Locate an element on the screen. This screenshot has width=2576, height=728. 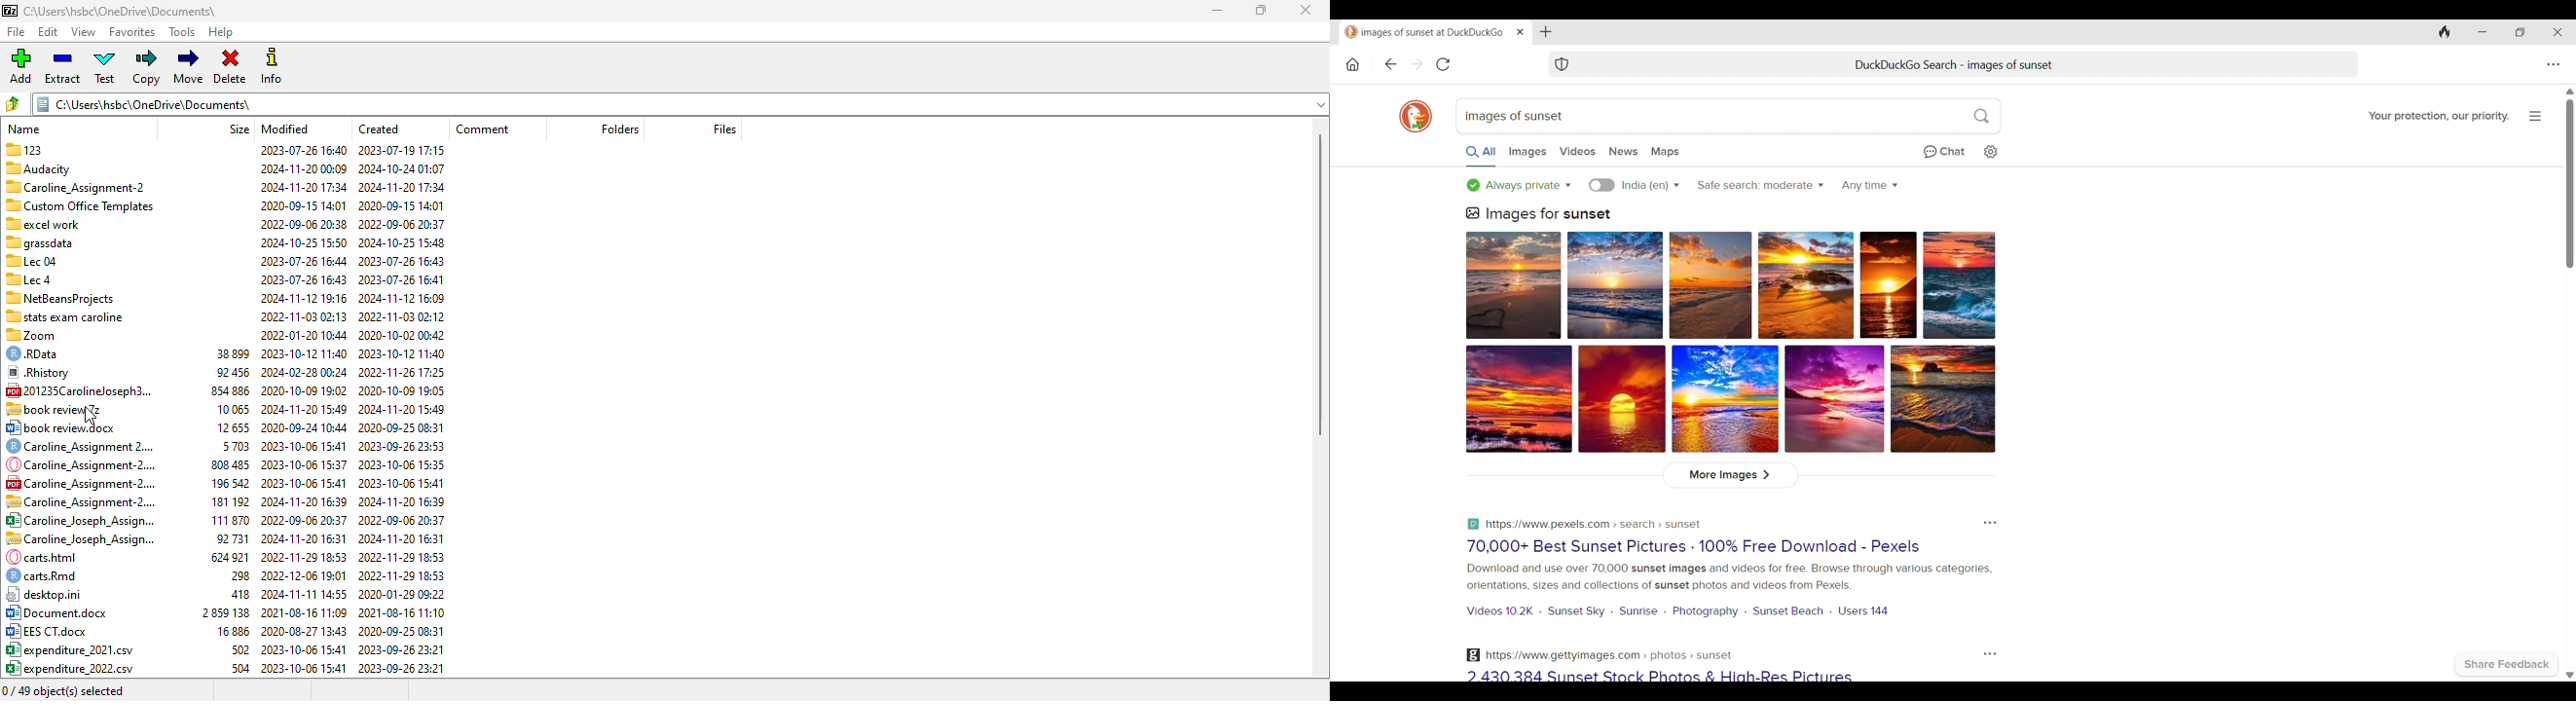
Sunset Beach is located at coordinates (1789, 610).